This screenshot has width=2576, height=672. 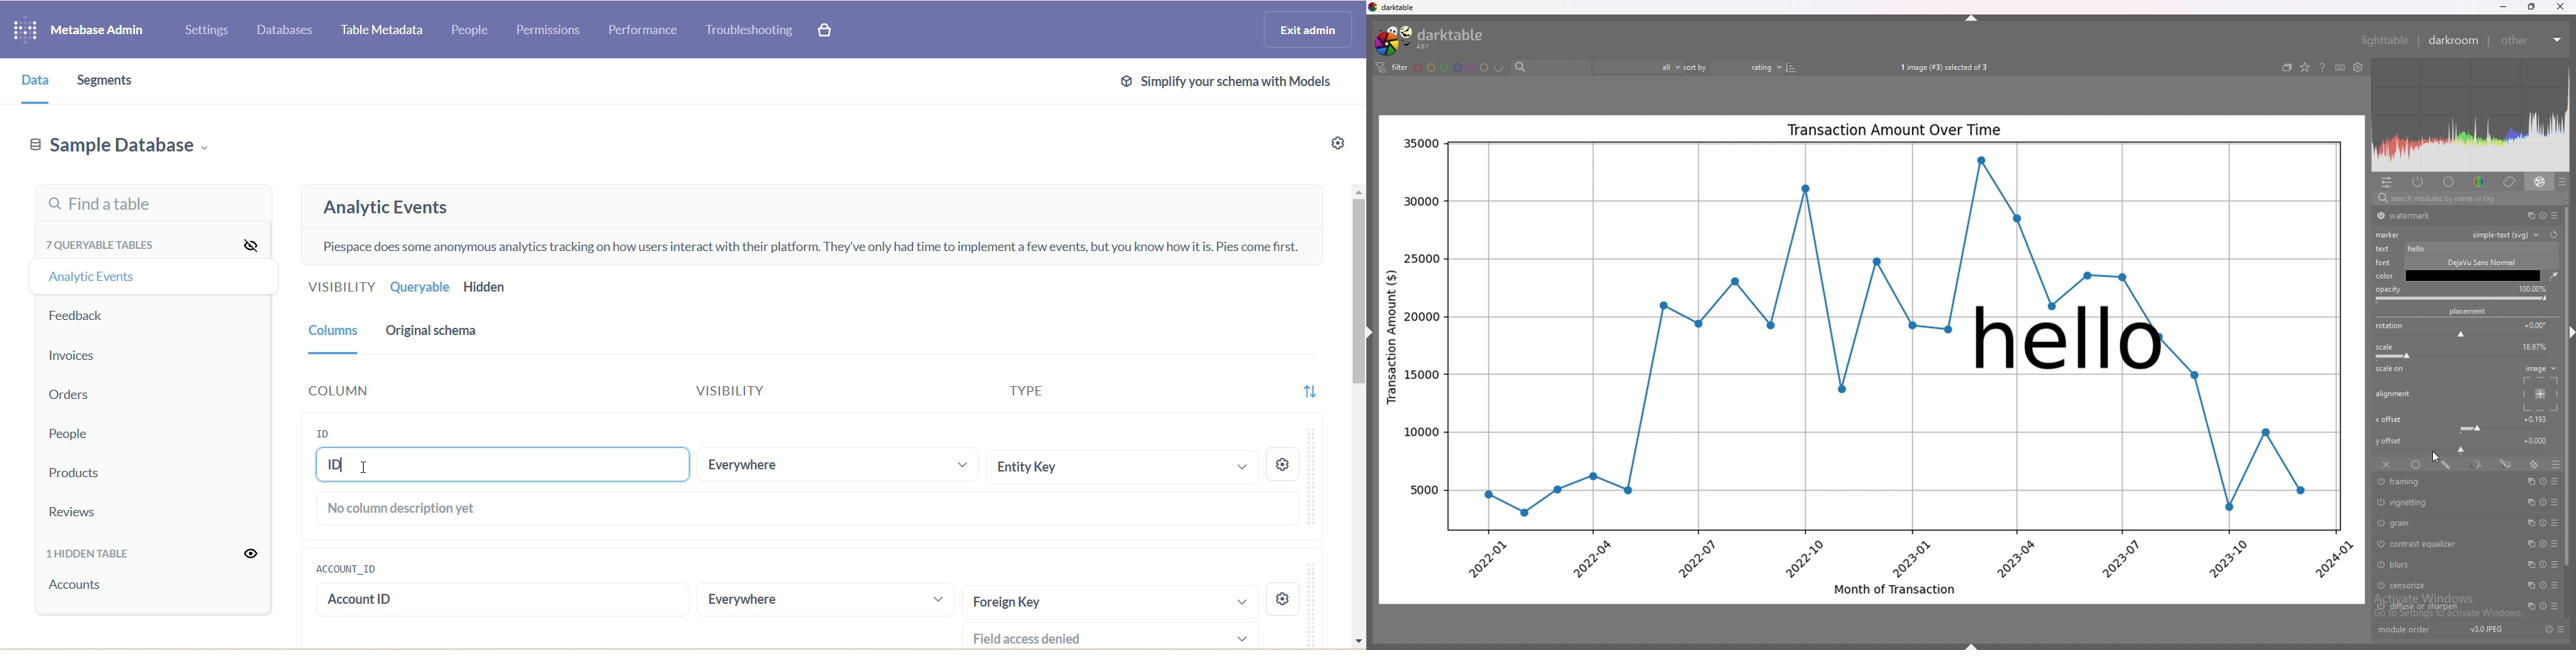 I want to click on reset, so click(x=2544, y=481).